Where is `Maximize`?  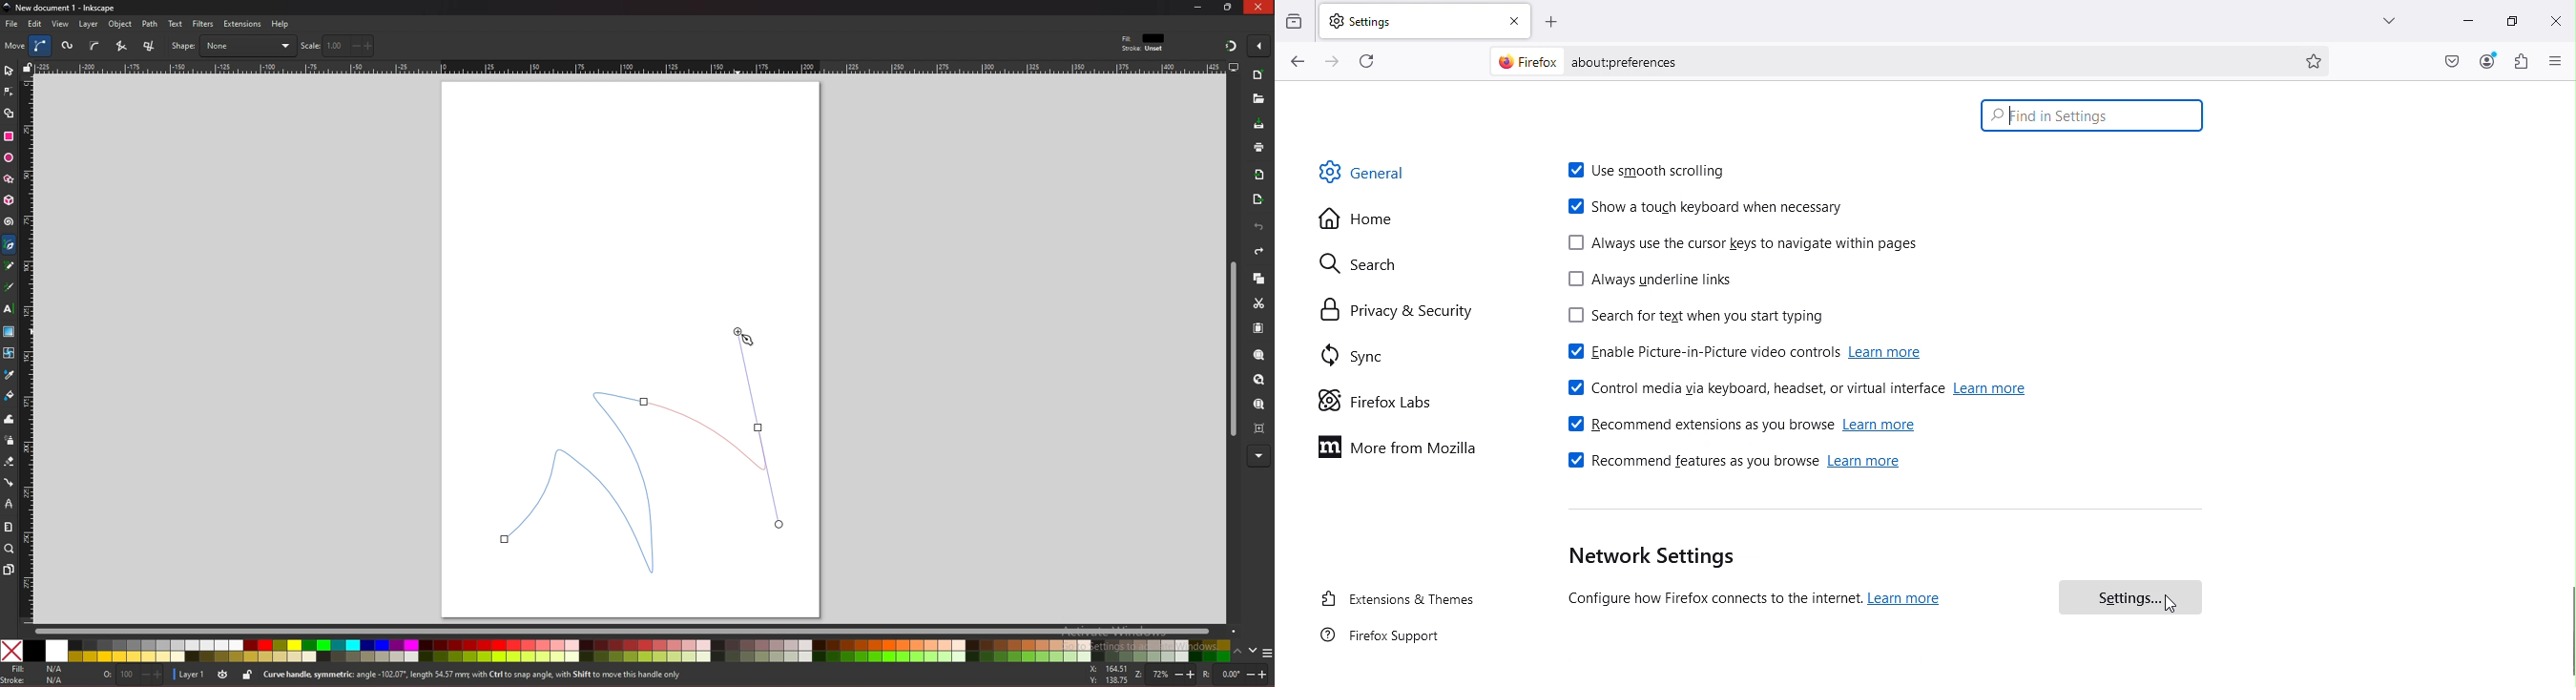
Maximize is located at coordinates (2509, 19).